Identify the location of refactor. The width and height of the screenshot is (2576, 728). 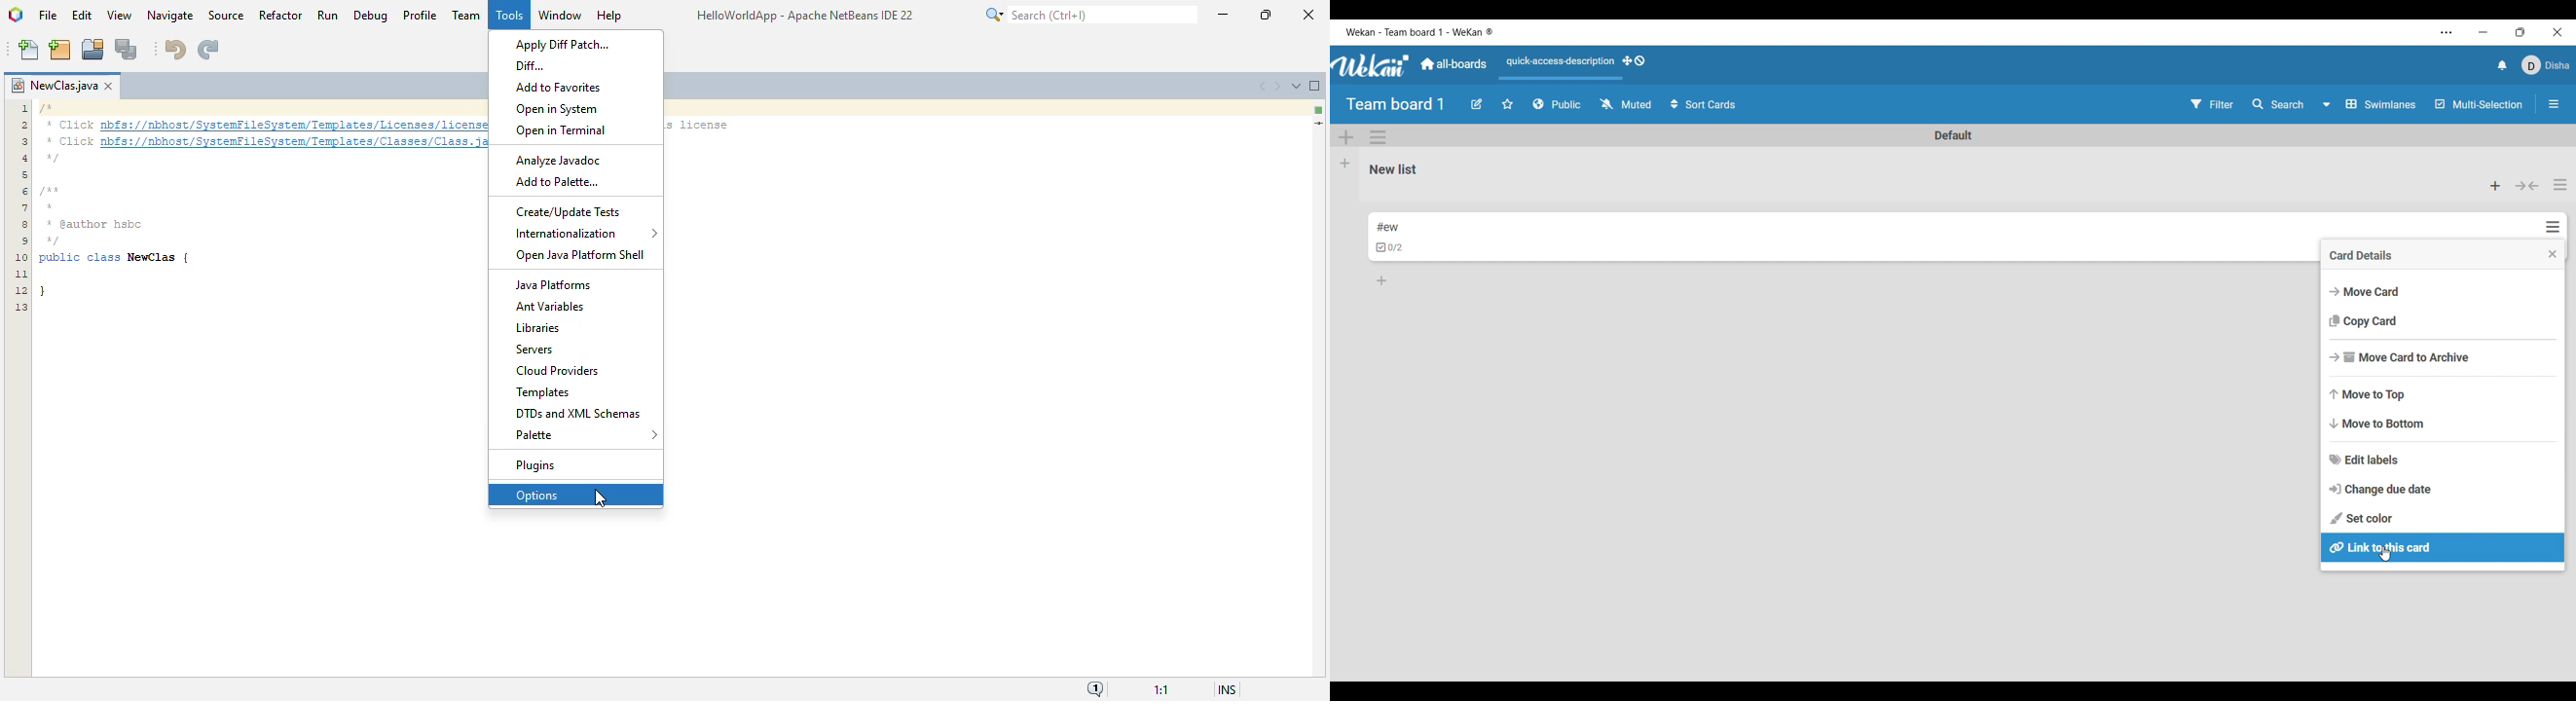
(280, 15).